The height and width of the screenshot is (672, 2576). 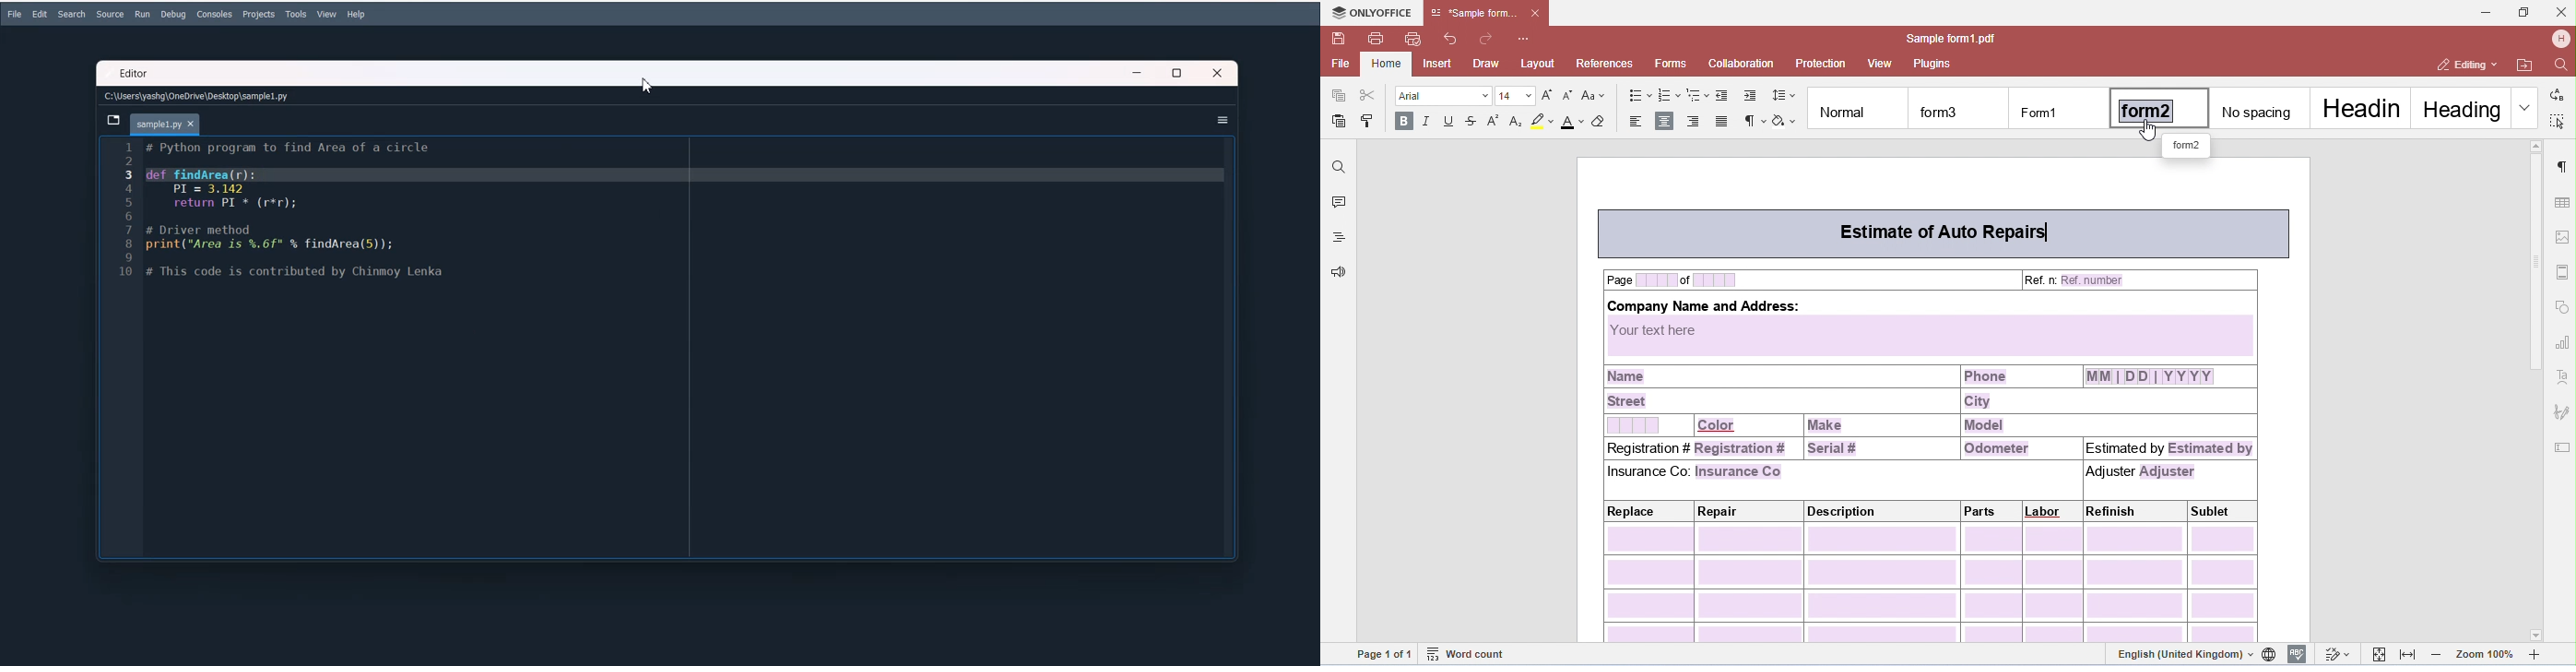 I want to click on Cursor, so click(x=648, y=85).